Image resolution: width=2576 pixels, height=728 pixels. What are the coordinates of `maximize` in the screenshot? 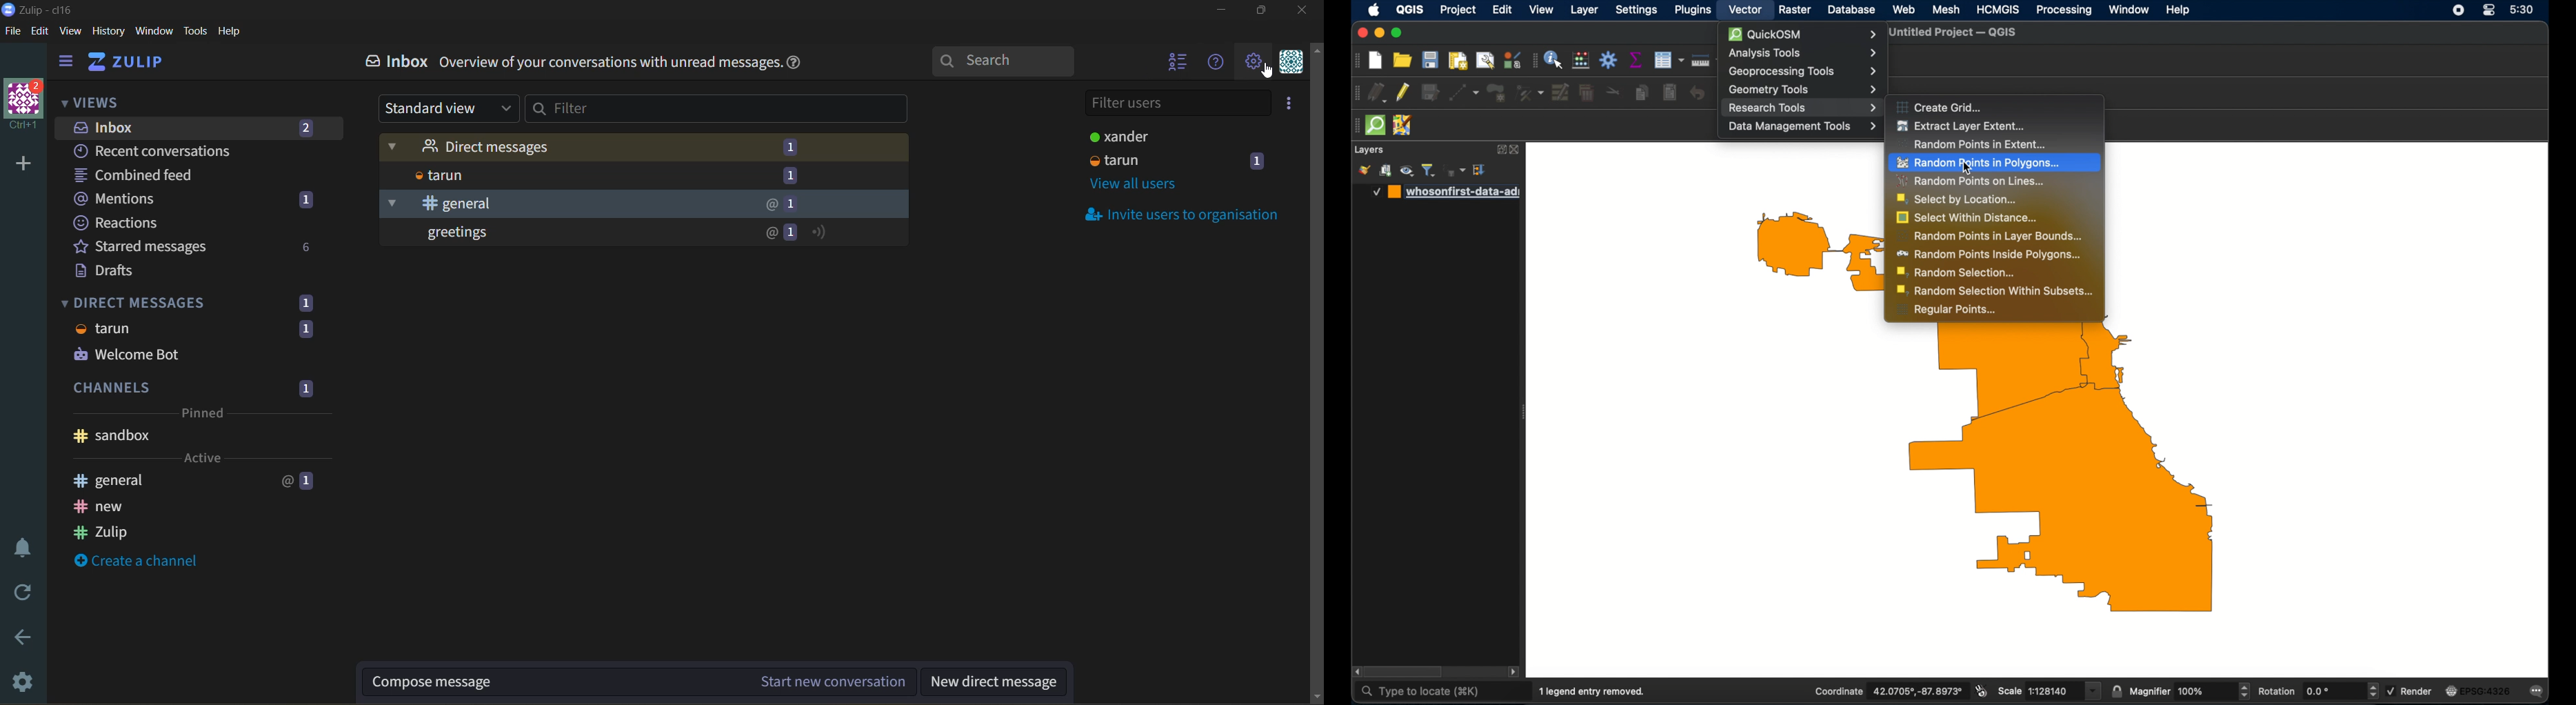 It's located at (1398, 33).